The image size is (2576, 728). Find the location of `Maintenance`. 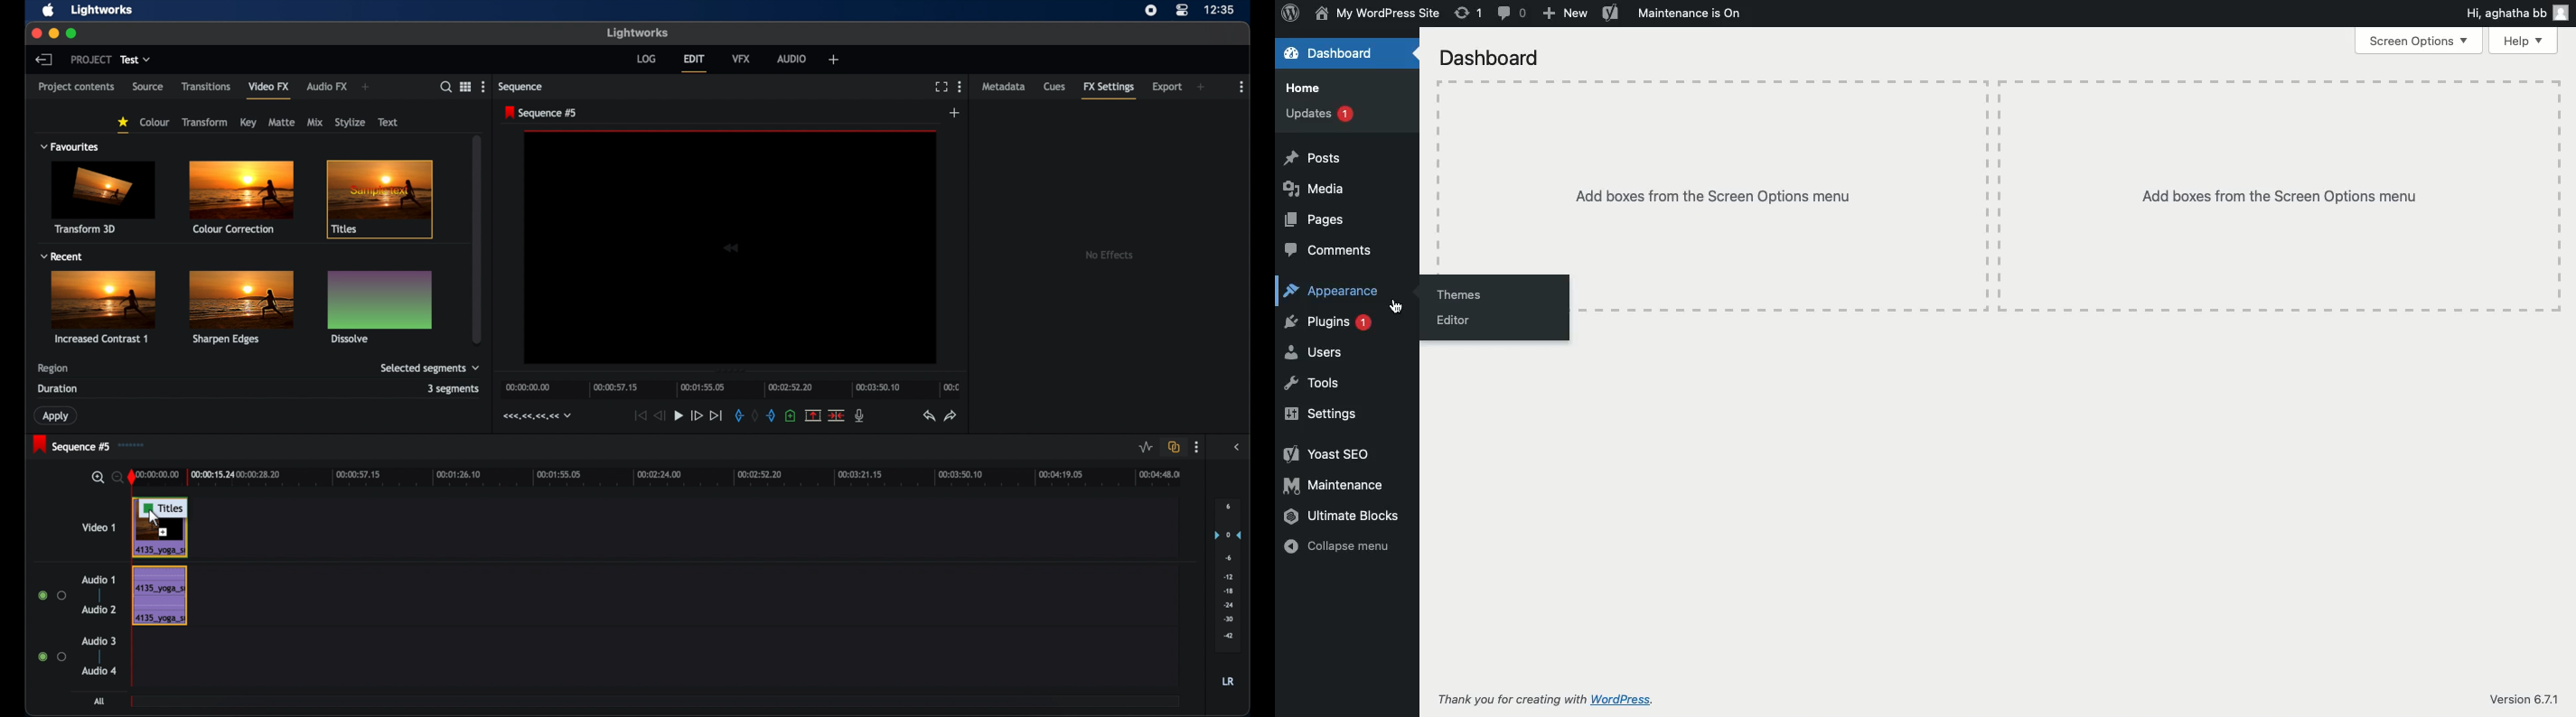

Maintenance is located at coordinates (1690, 14).